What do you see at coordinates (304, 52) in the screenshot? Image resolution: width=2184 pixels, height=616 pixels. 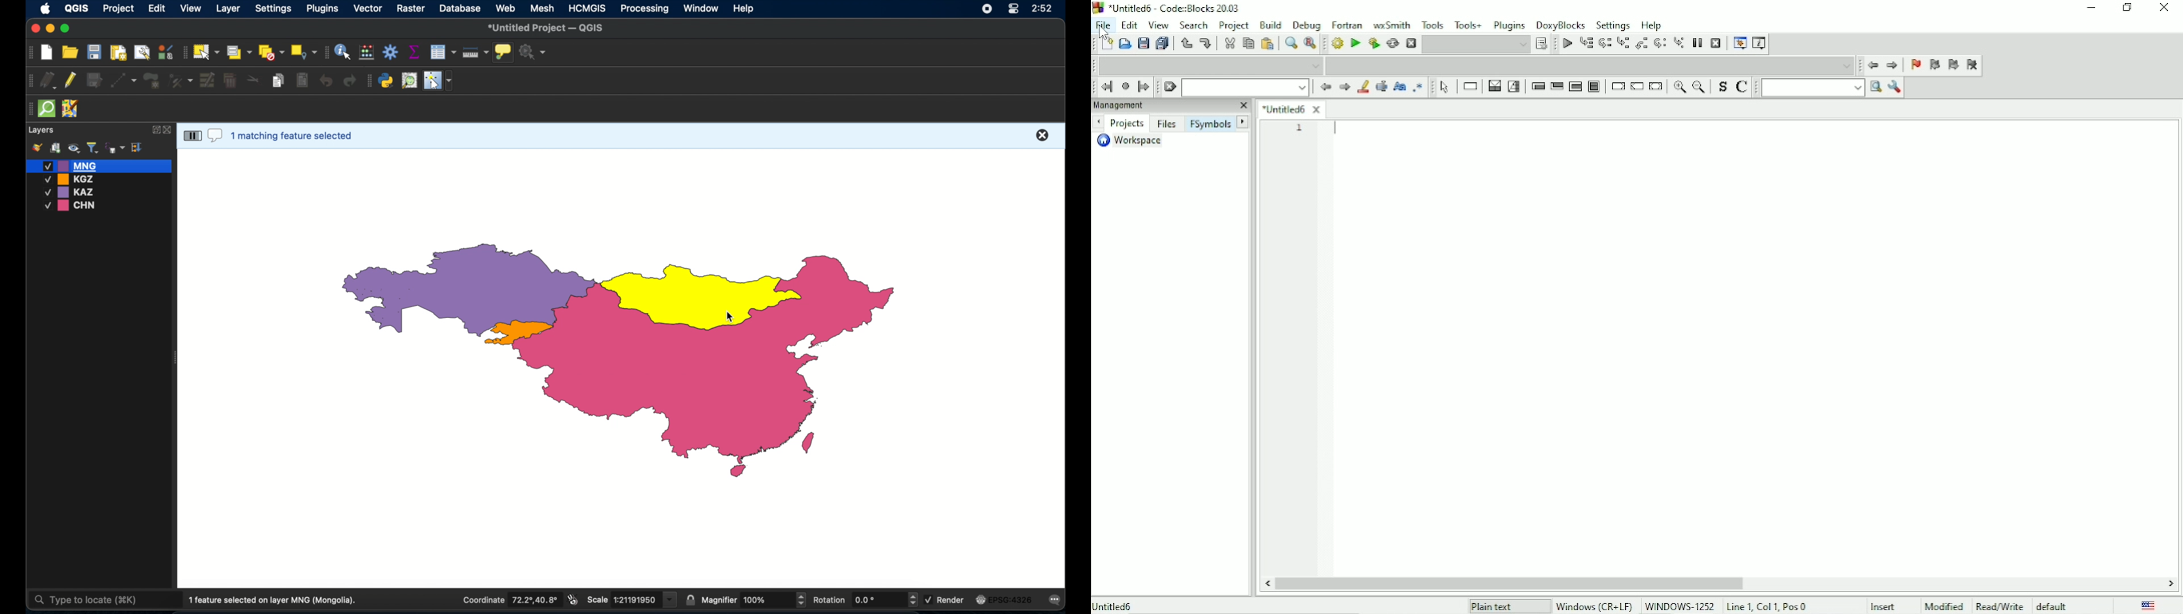 I see `select by location` at bounding box center [304, 52].